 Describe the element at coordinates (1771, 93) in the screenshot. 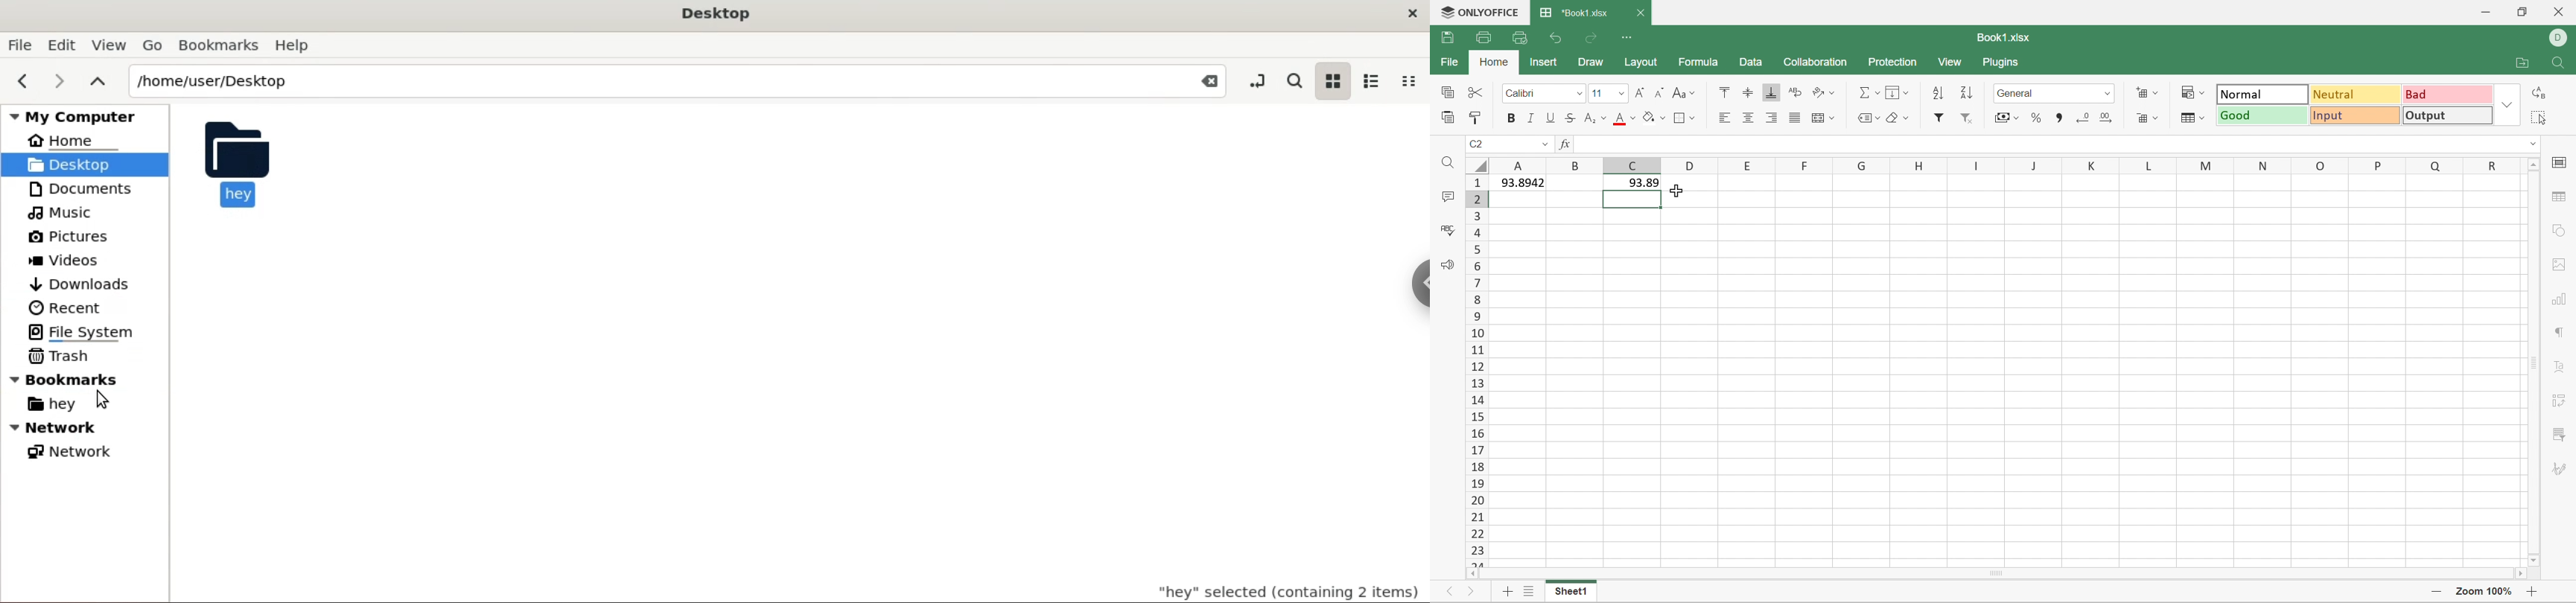

I see `Align Bottom` at that location.